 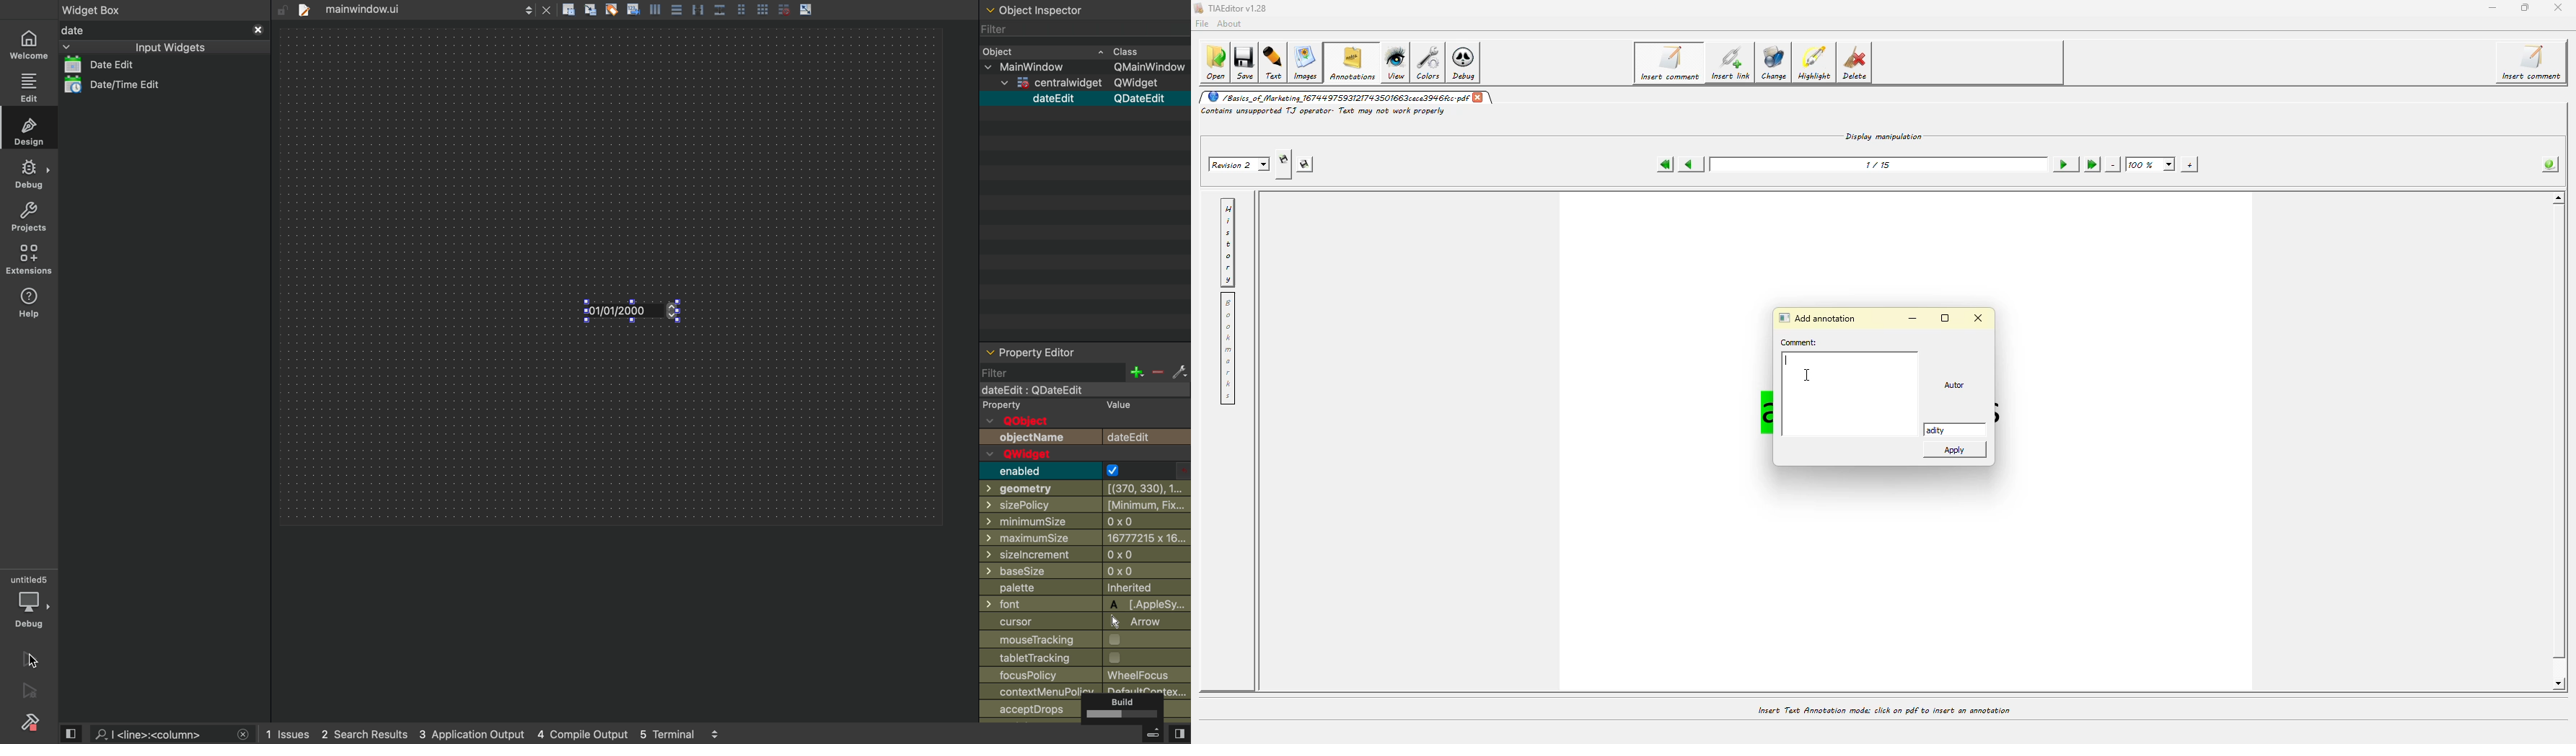 I want to click on align to grid, so click(x=591, y=10).